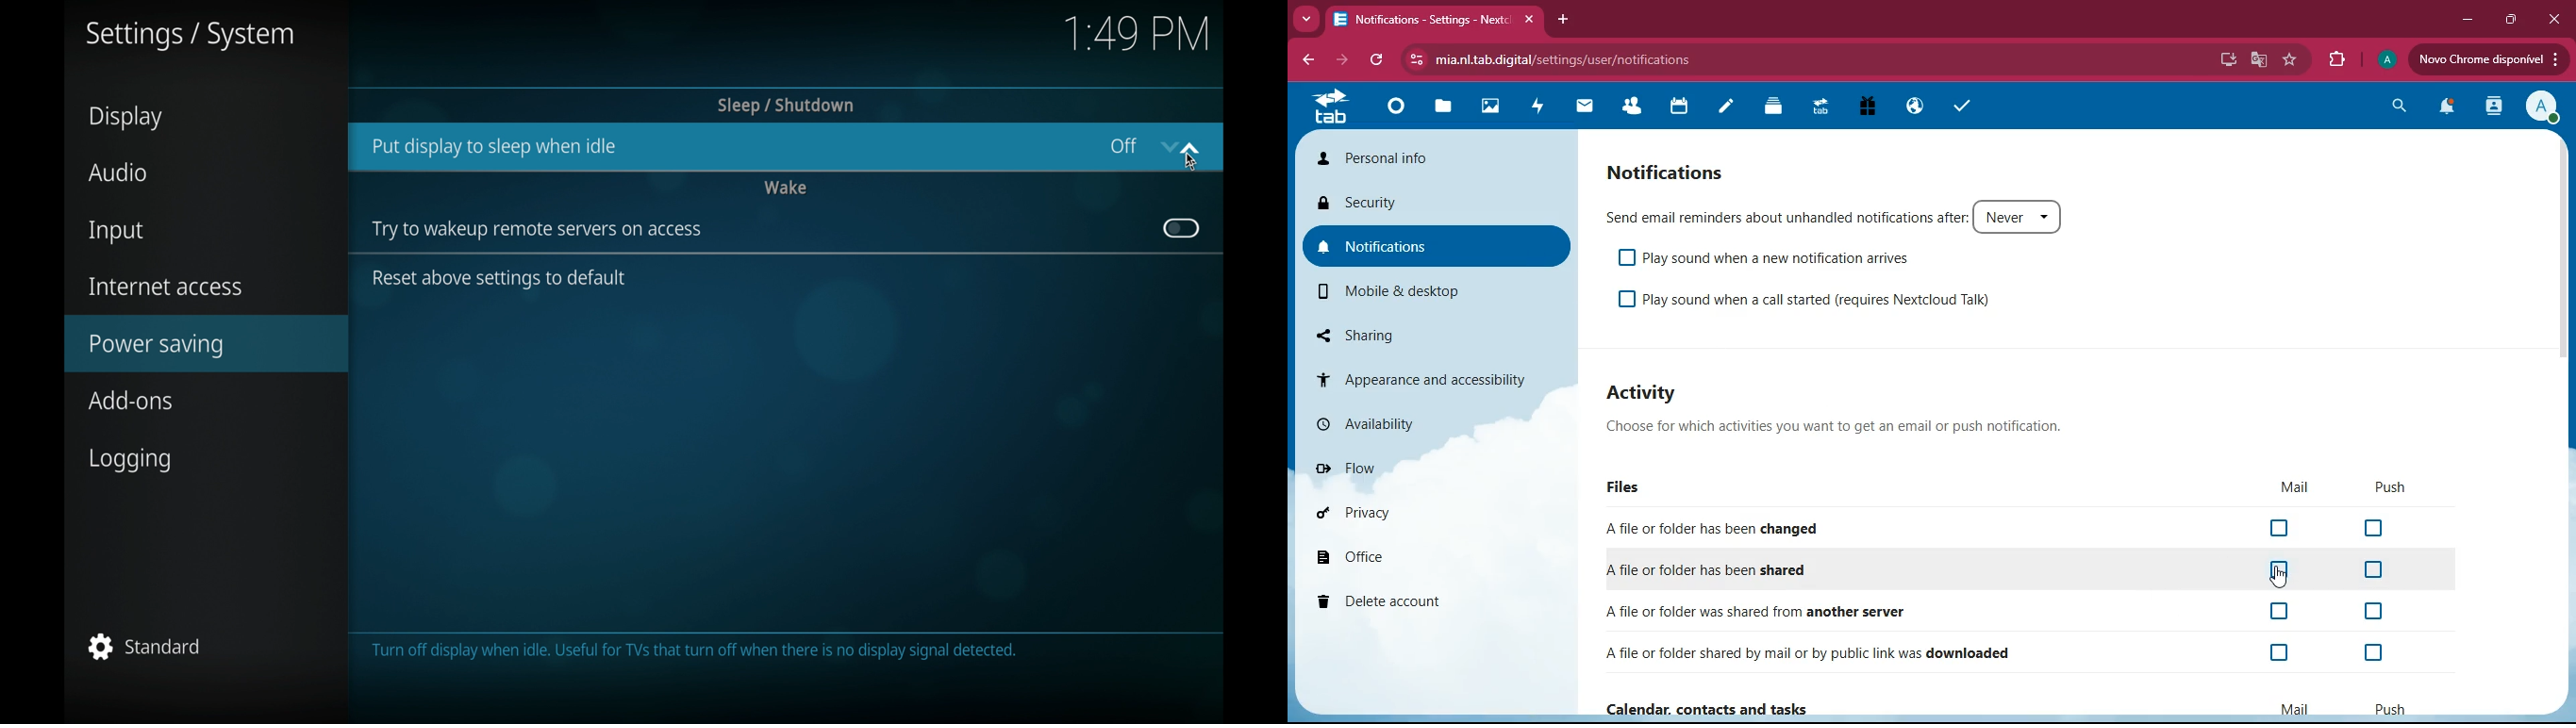  I want to click on search, so click(2396, 107).